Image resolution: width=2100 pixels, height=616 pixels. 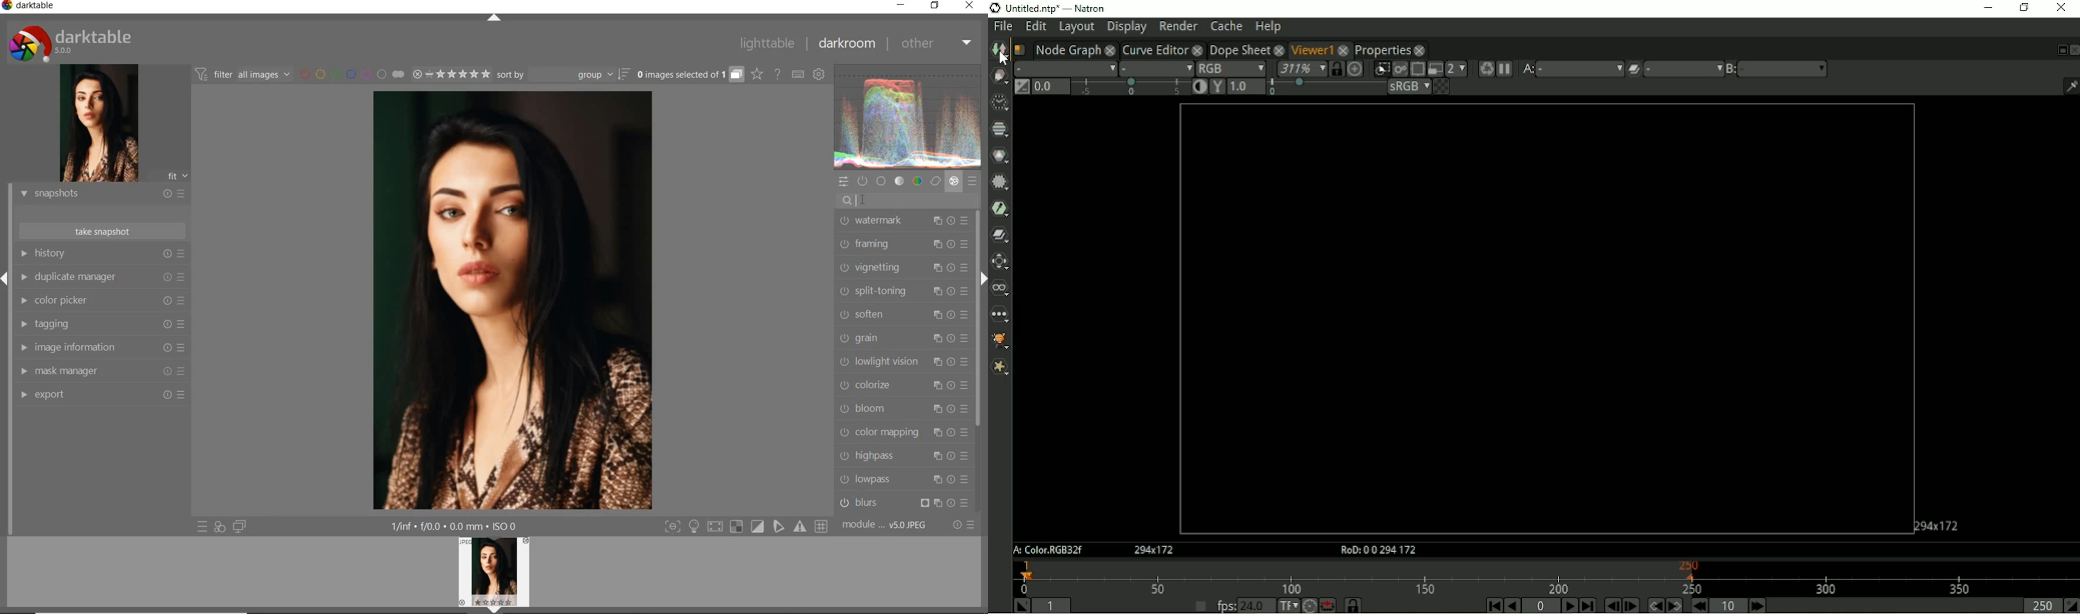 I want to click on reset or presets and preferences, so click(x=964, y=525).